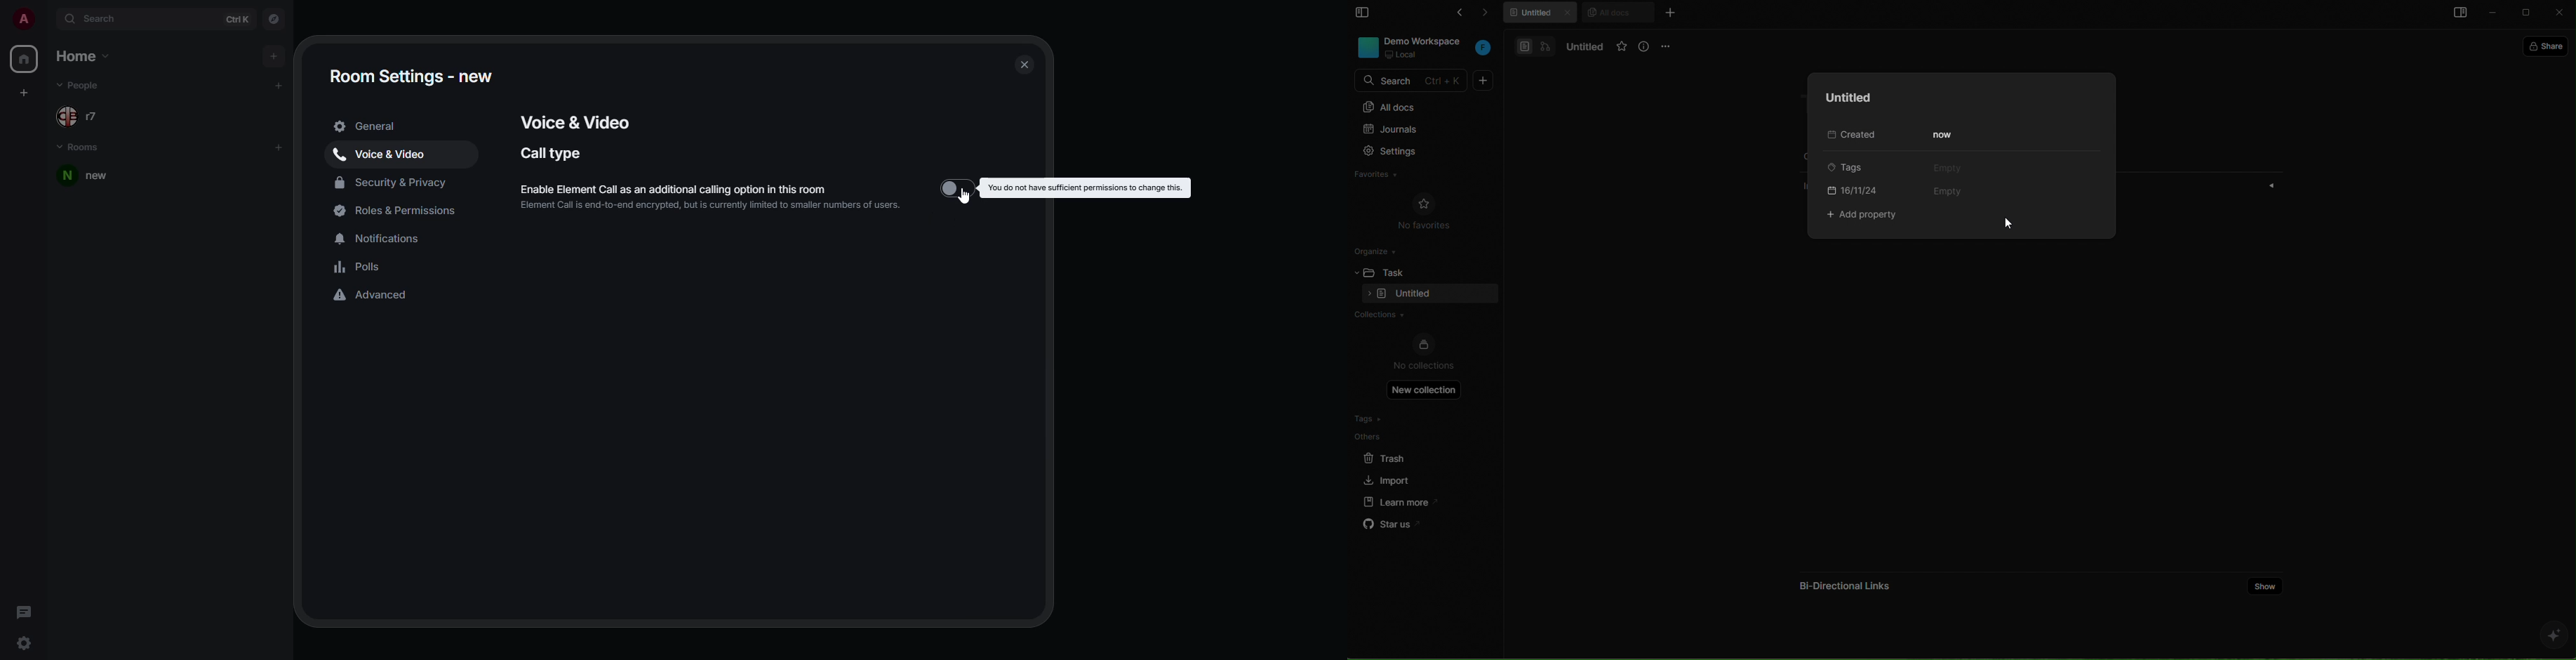 This screenshot has width=2576, height=672. Describe the element at coordinates (383, 152) in the screenshot. I see `voice & video` at that location.